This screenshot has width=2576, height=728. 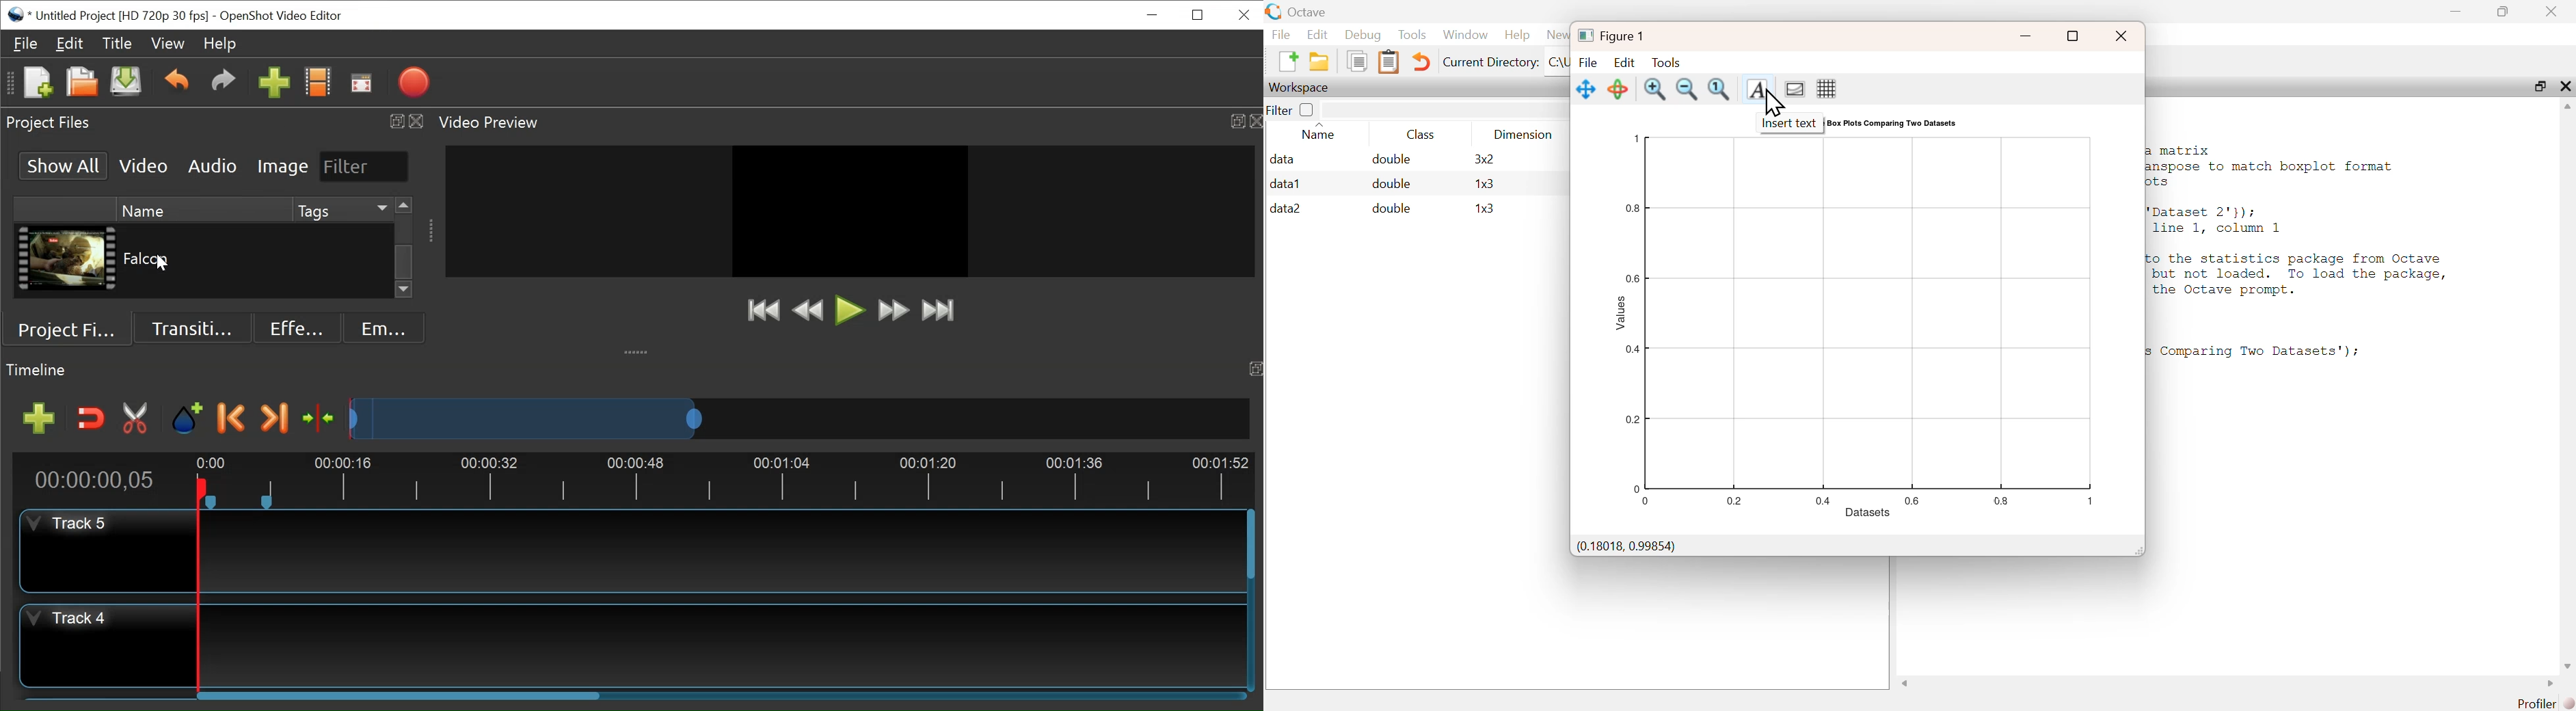 What do you see at coordinates (202, 208) in the screenshot?
I see `Name` at bounding box center [202, 208].